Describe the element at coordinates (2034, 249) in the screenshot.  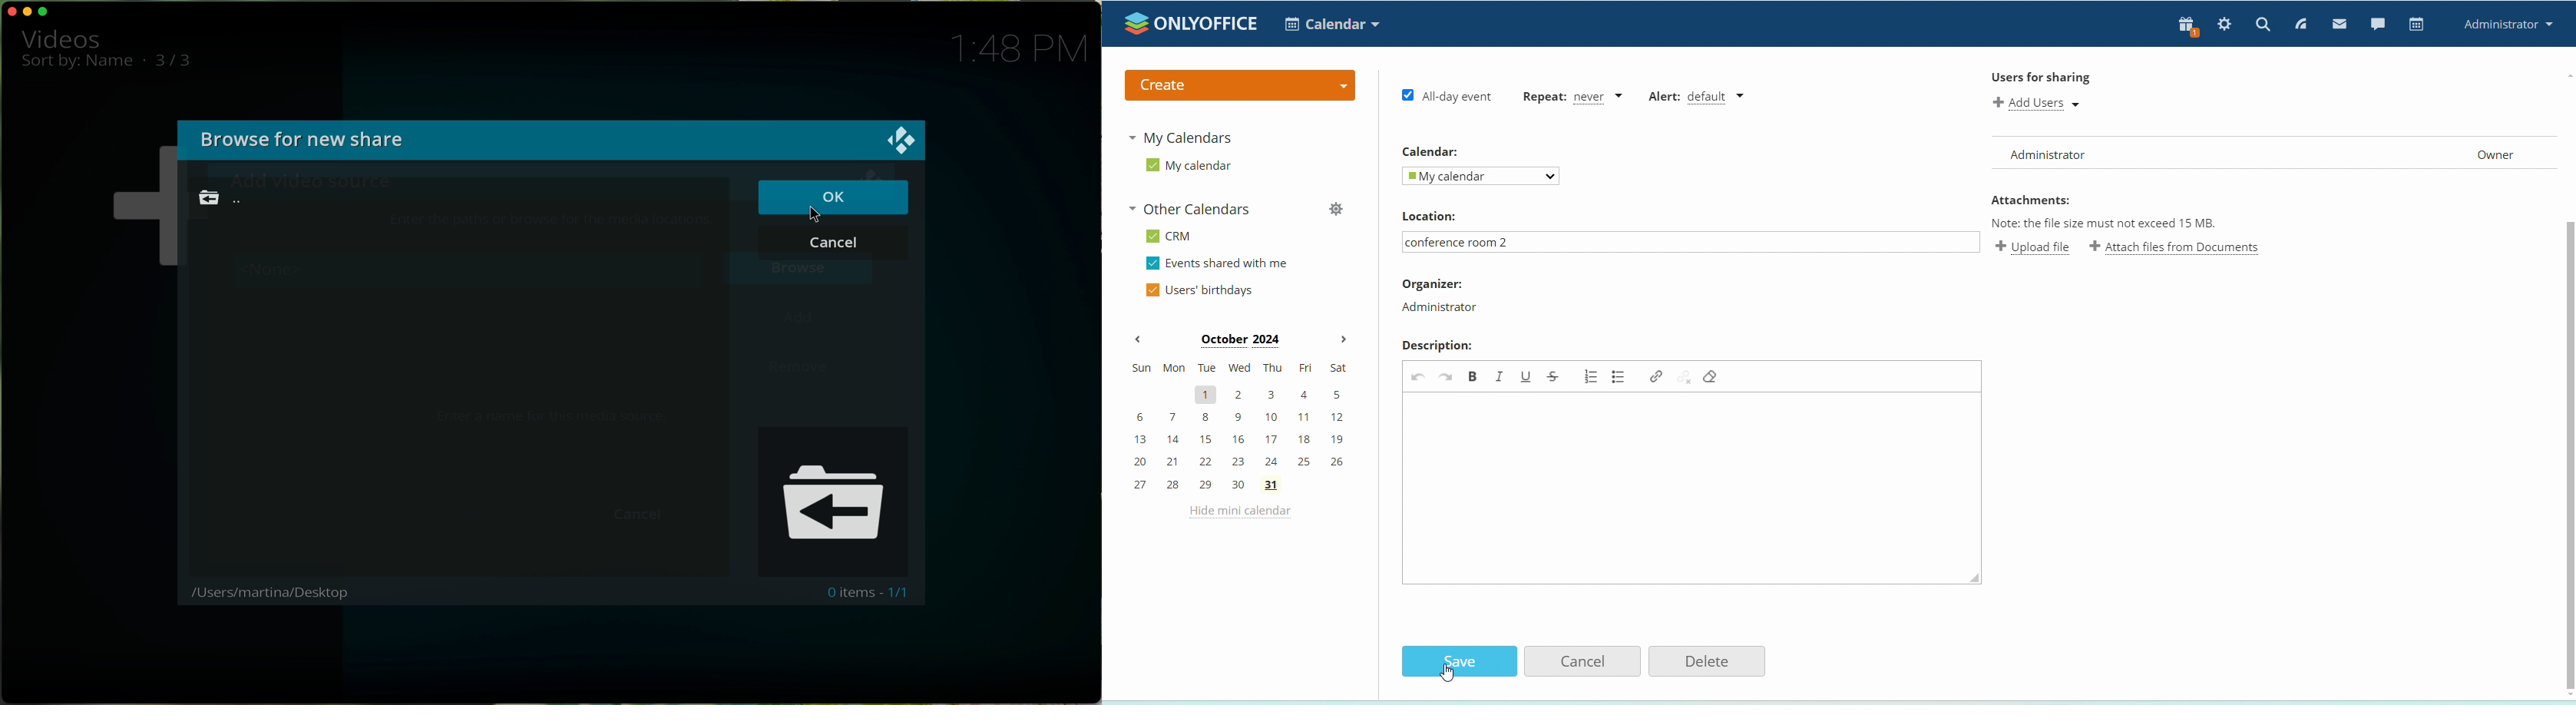
I see `upload file` at that location.